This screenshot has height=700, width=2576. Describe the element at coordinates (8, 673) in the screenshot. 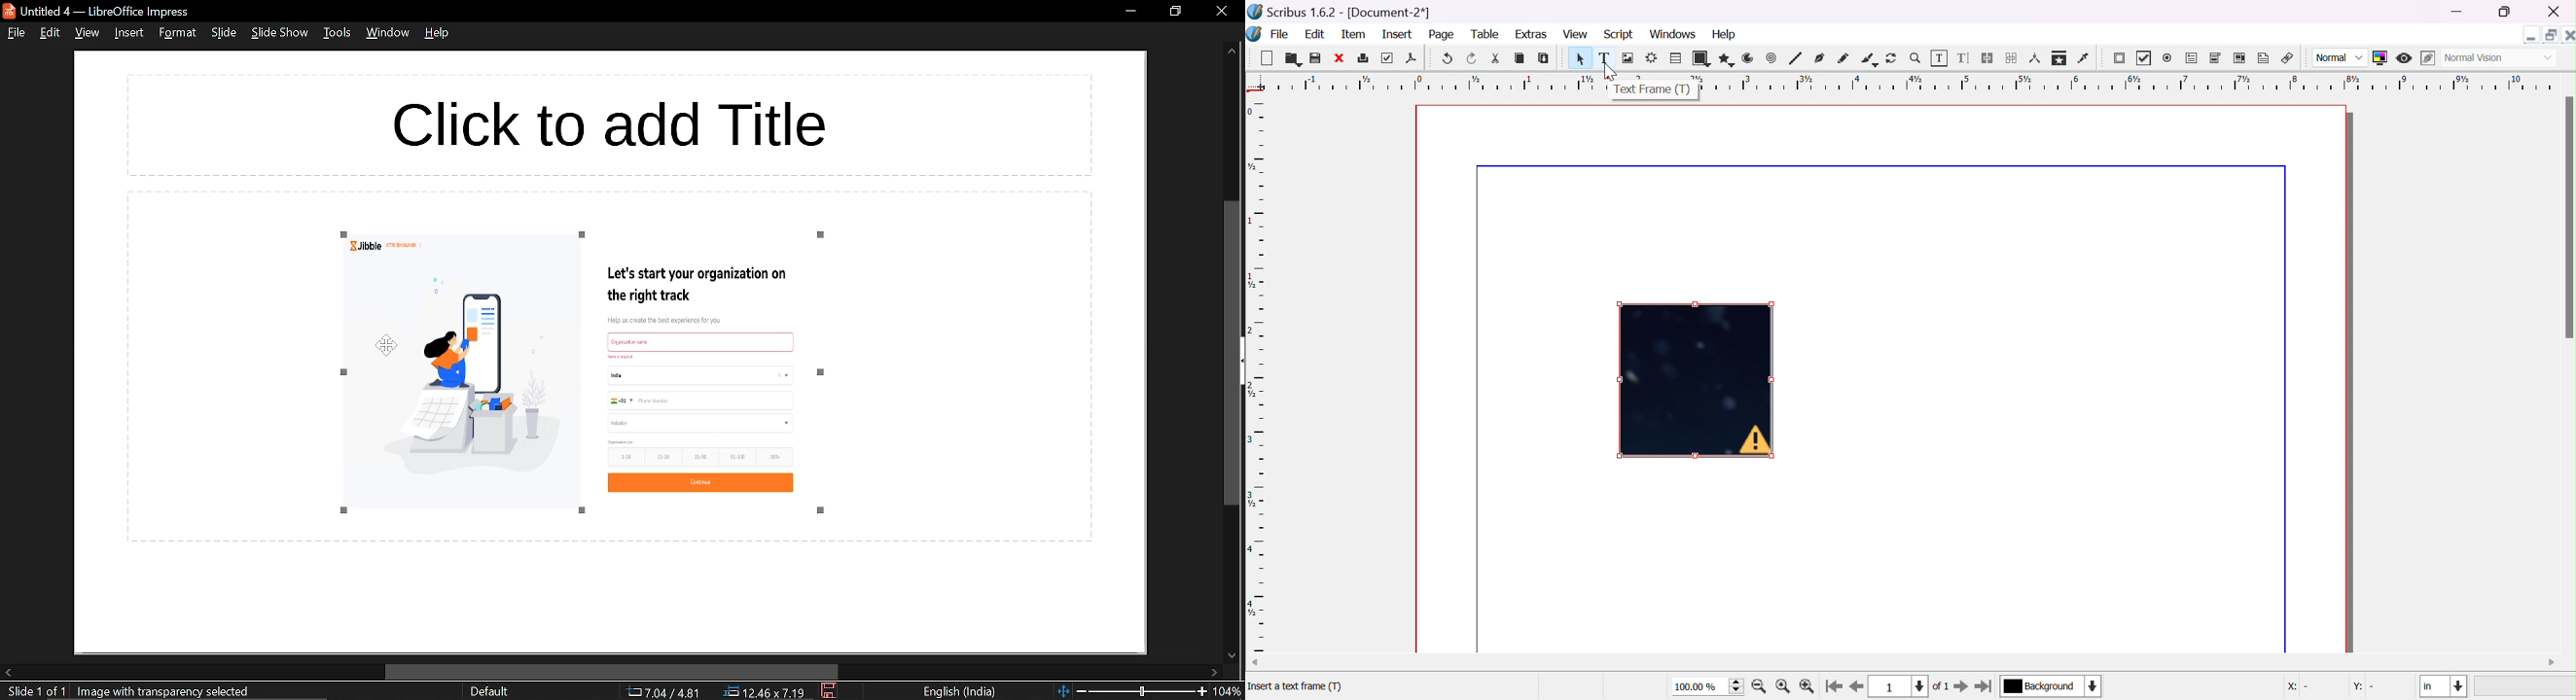

I see `move left` at that location.